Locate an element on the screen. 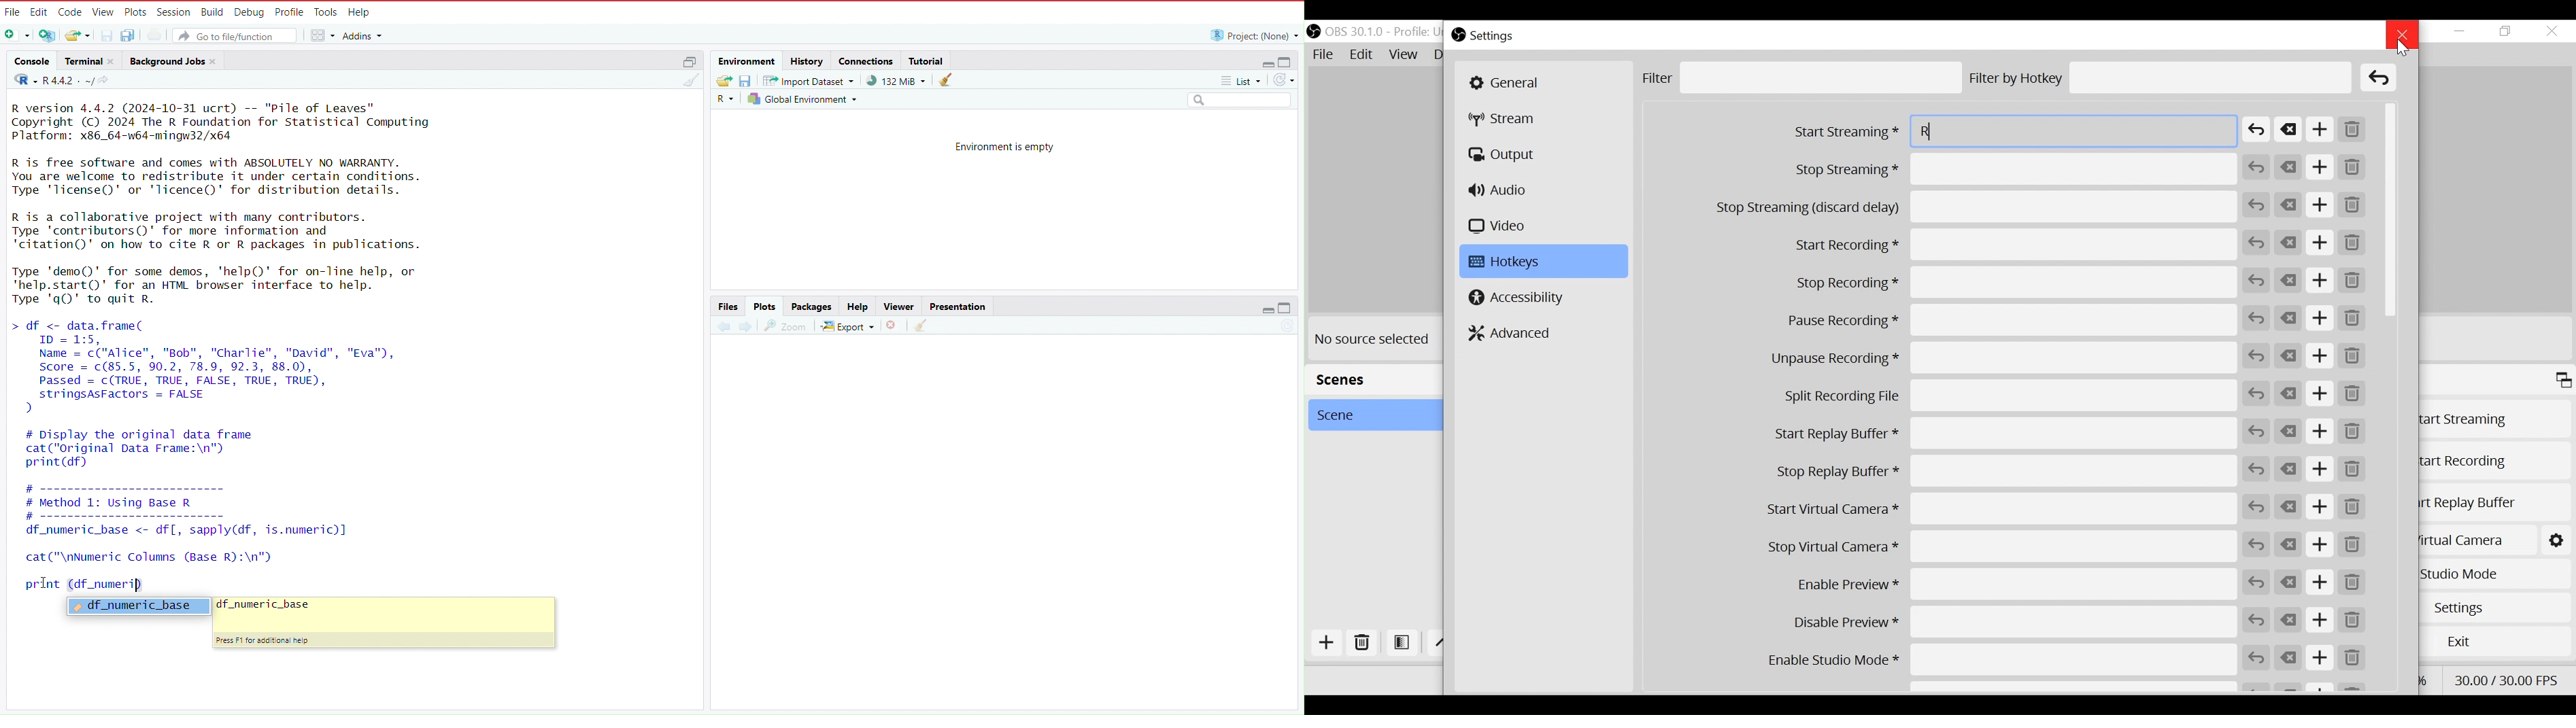 The height and width of the screenshot is (728, 2576). Add is located at coordinates (2320, 206).